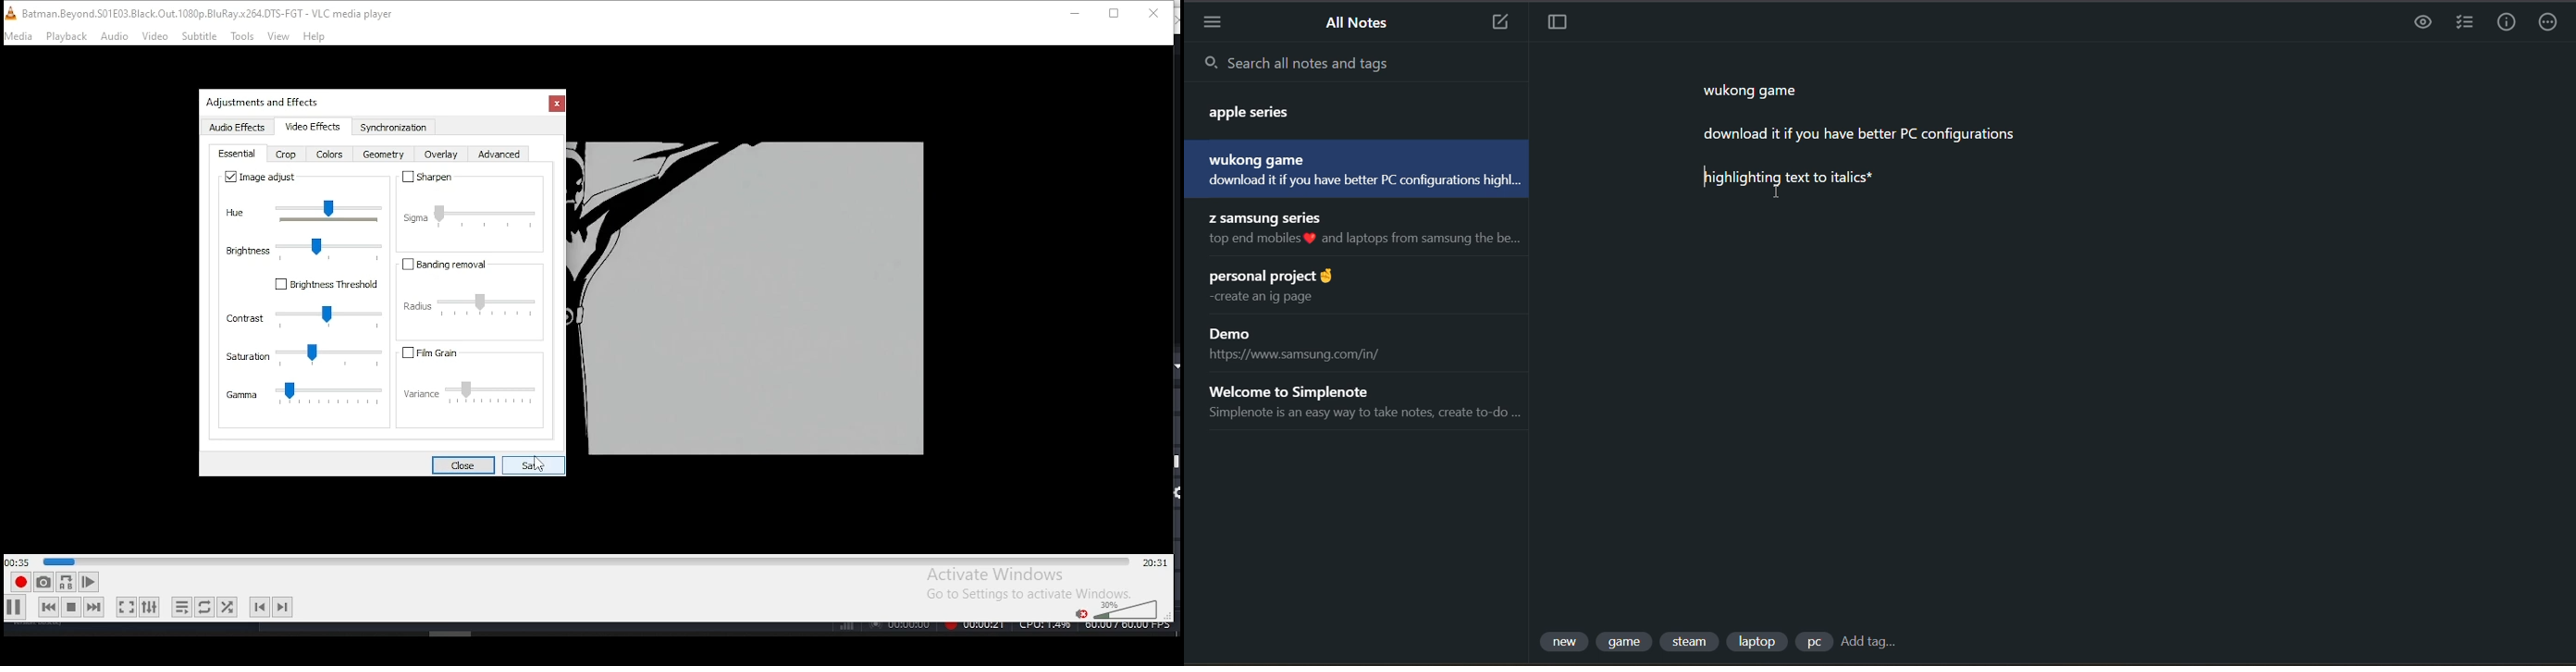  I want to click on info, so click(2506, 23).